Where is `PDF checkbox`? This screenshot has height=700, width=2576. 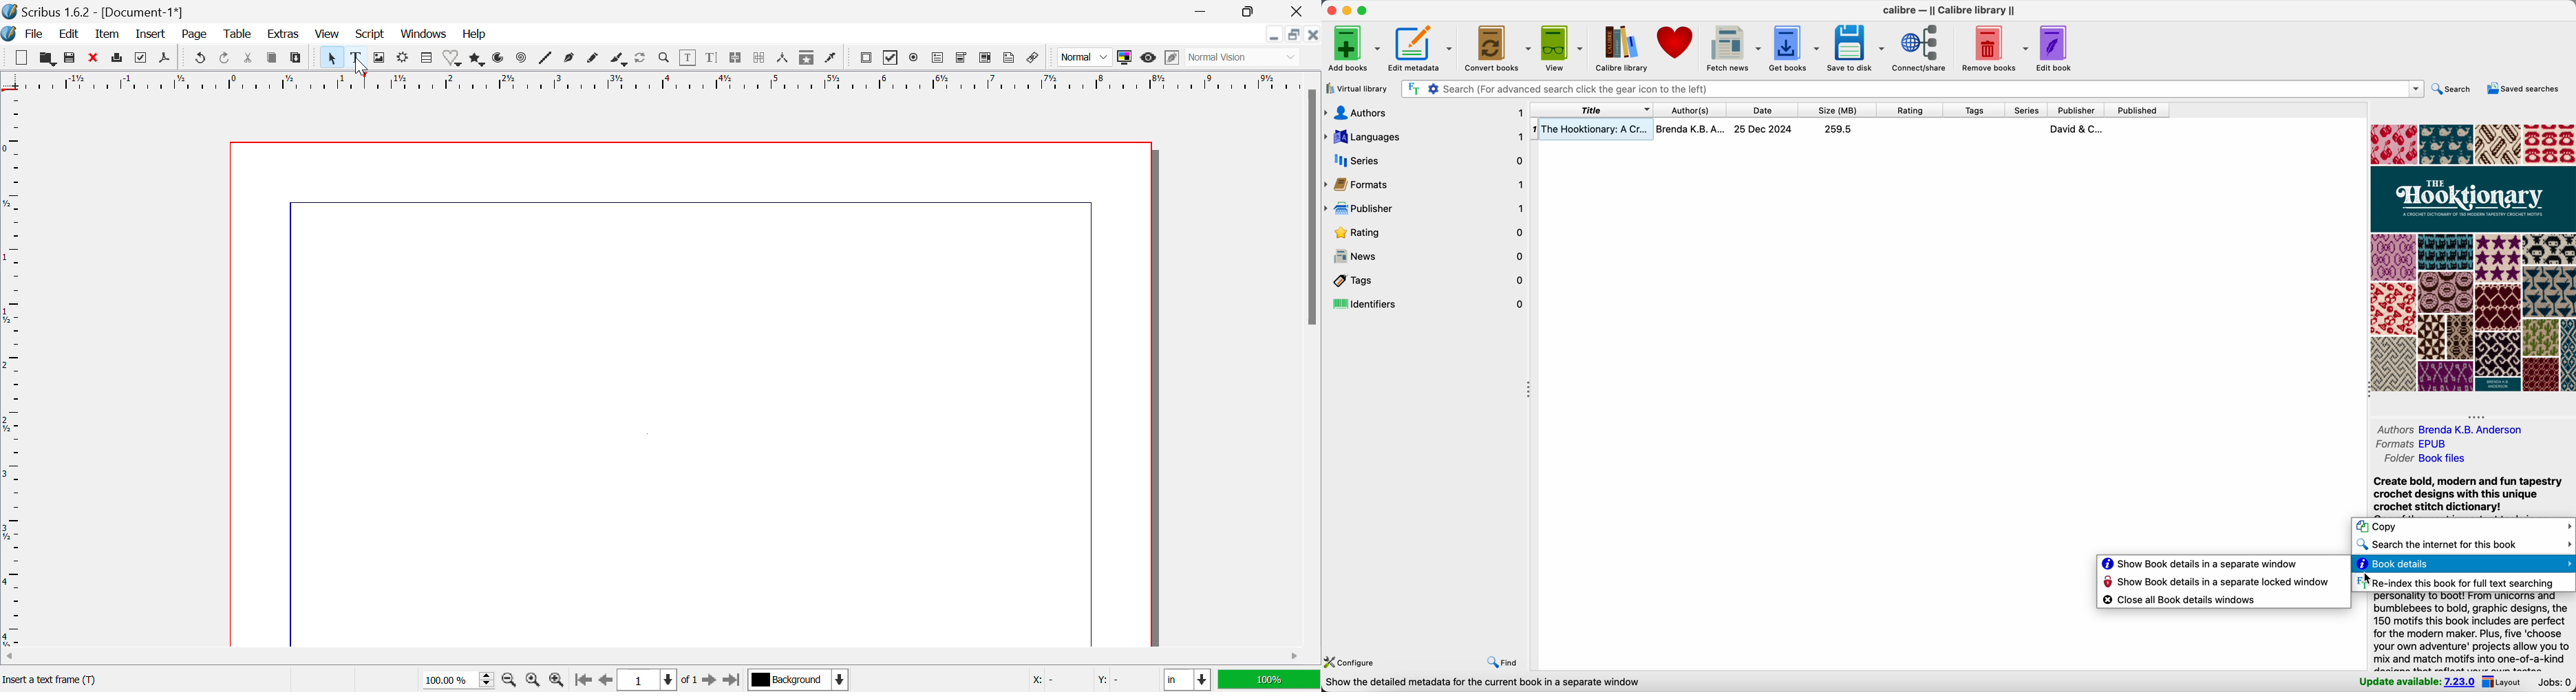
PDF checkbox is located at coordinates (891, 57).